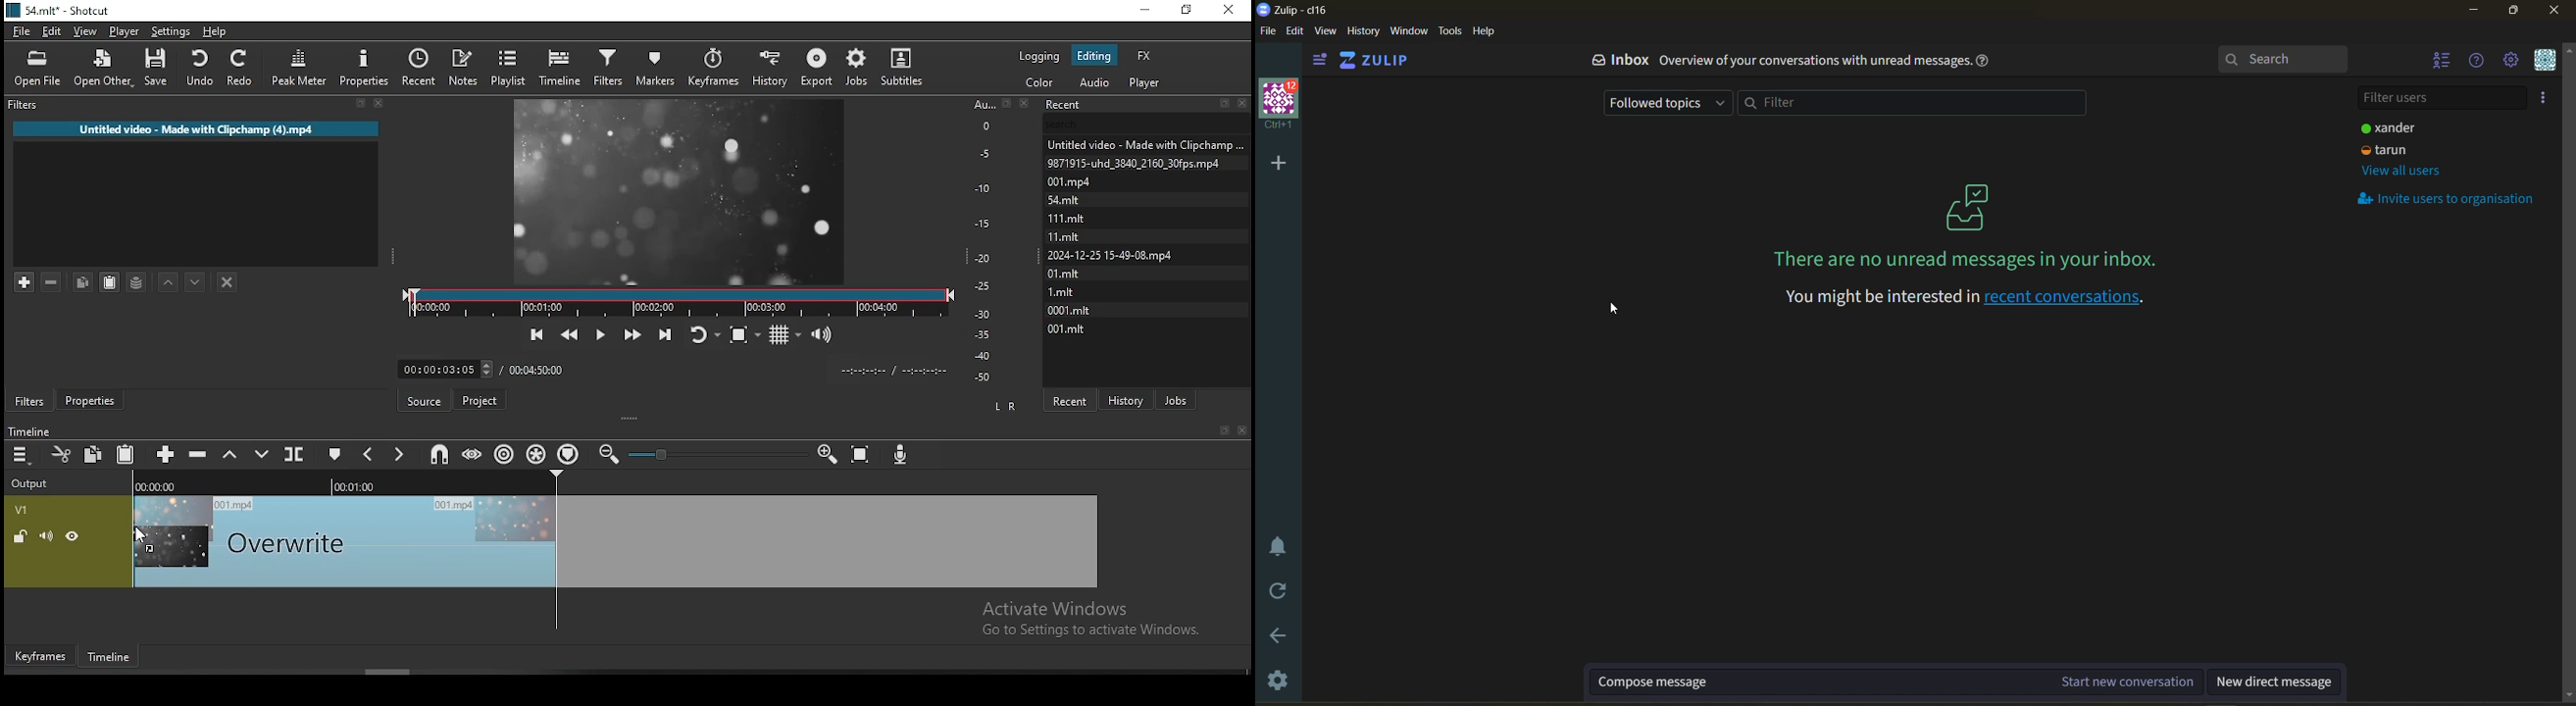 The image size is (2576, 728). Describe the element at coordinates (601, 332) in the screenshot. I see `play/pause` at that location.